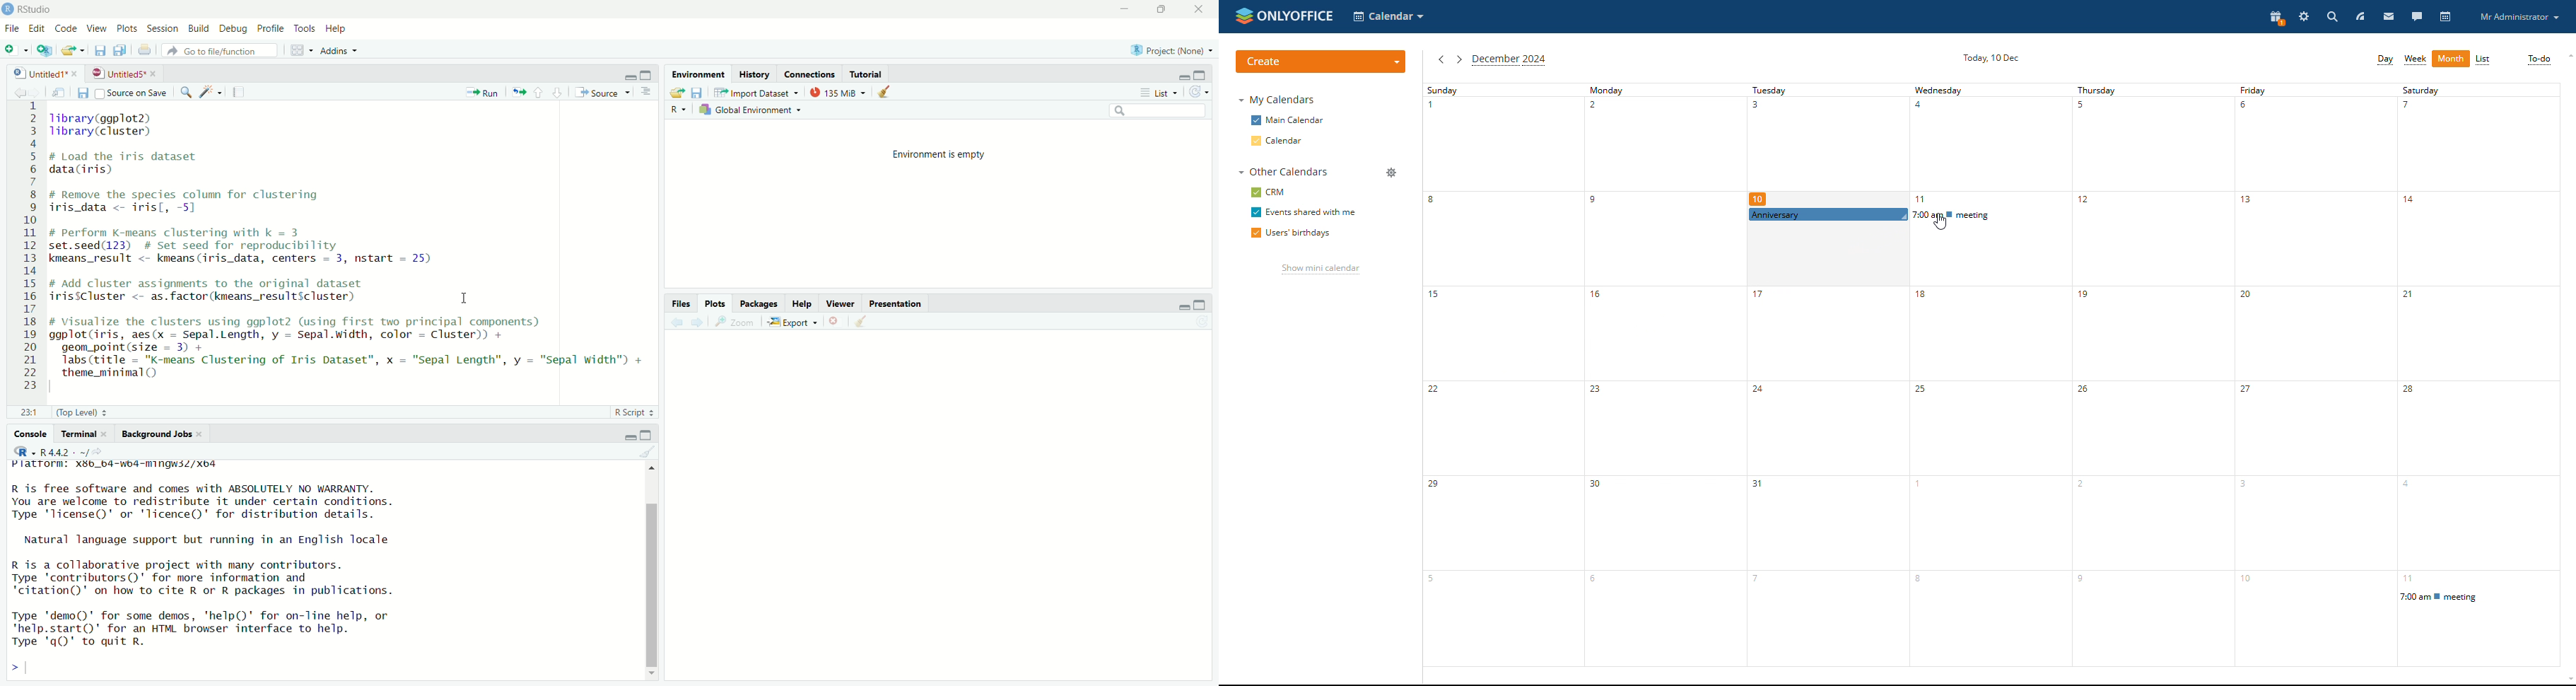  I want to click on close, so click(206, 434).